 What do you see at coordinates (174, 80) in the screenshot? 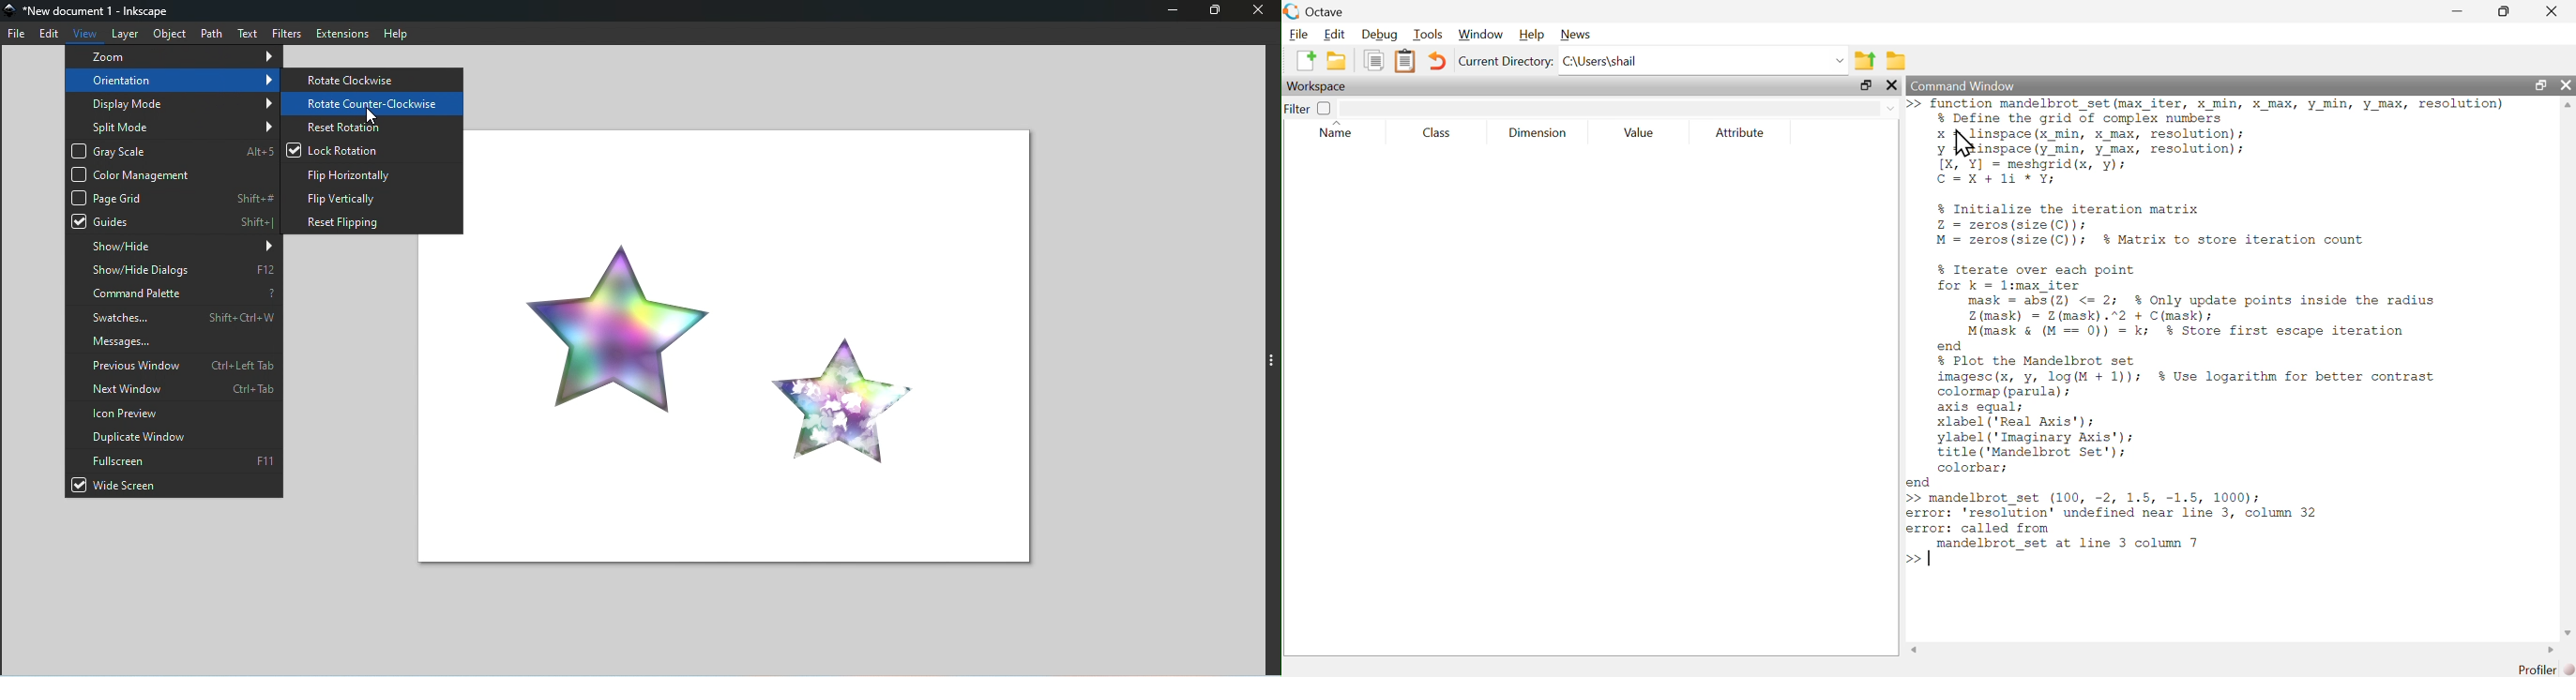
I see `Orientation` at bounding box center [174, 80].